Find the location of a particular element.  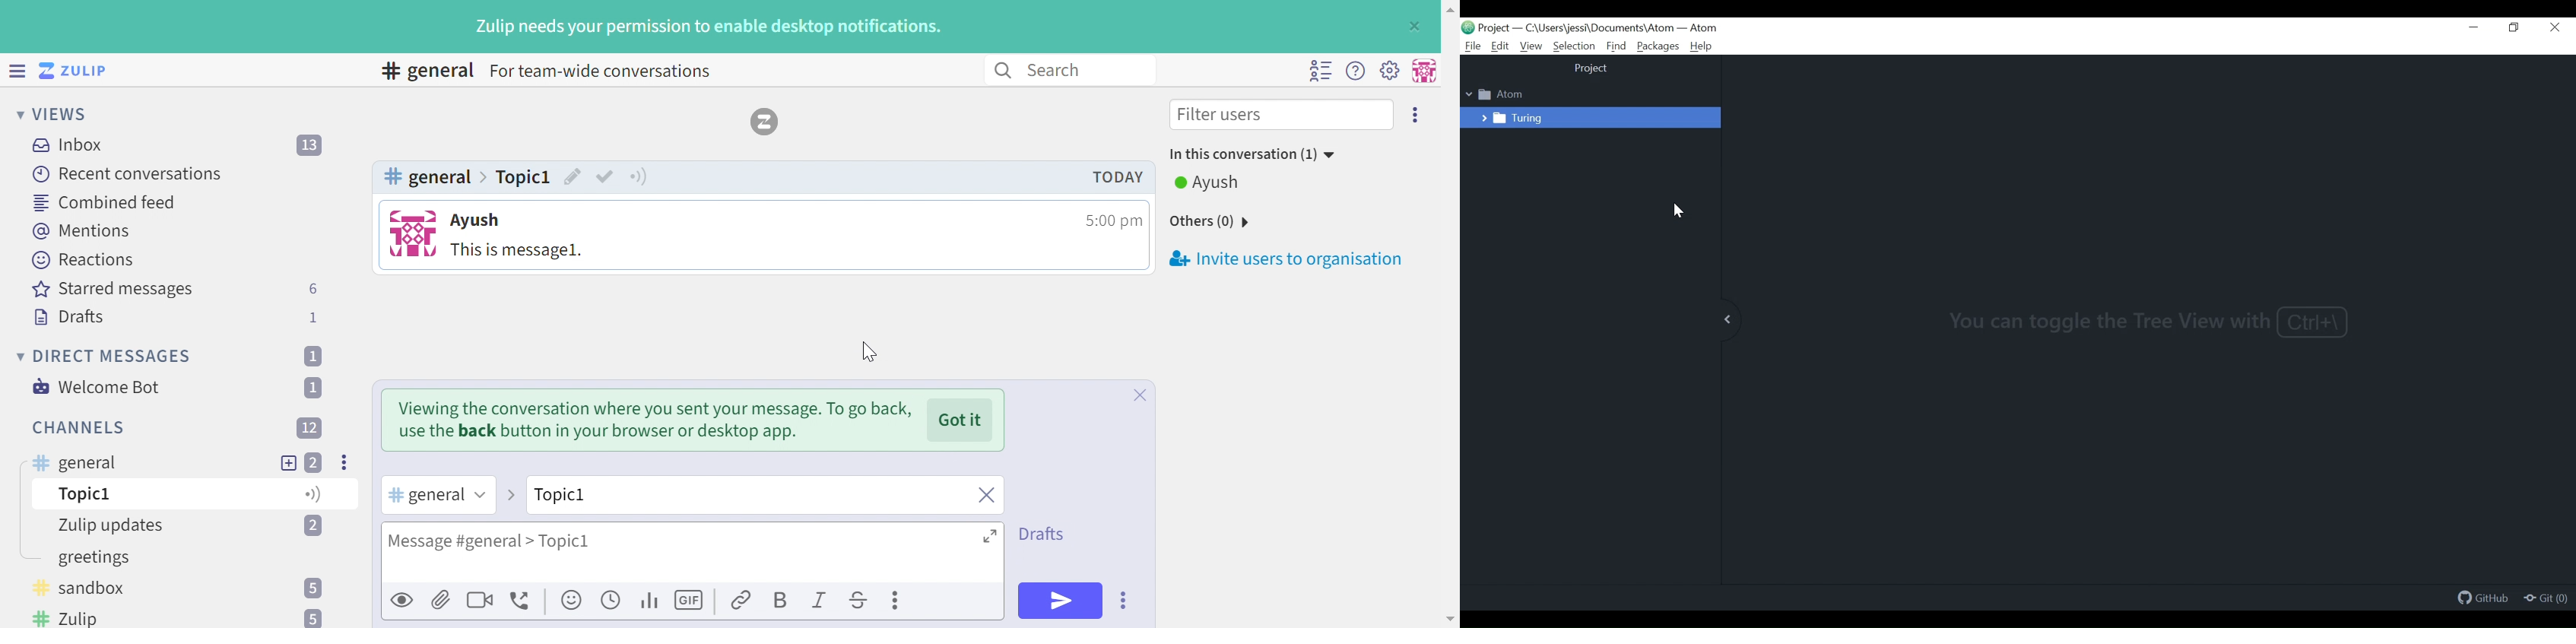

Search is located at coordinates (1061, 69).